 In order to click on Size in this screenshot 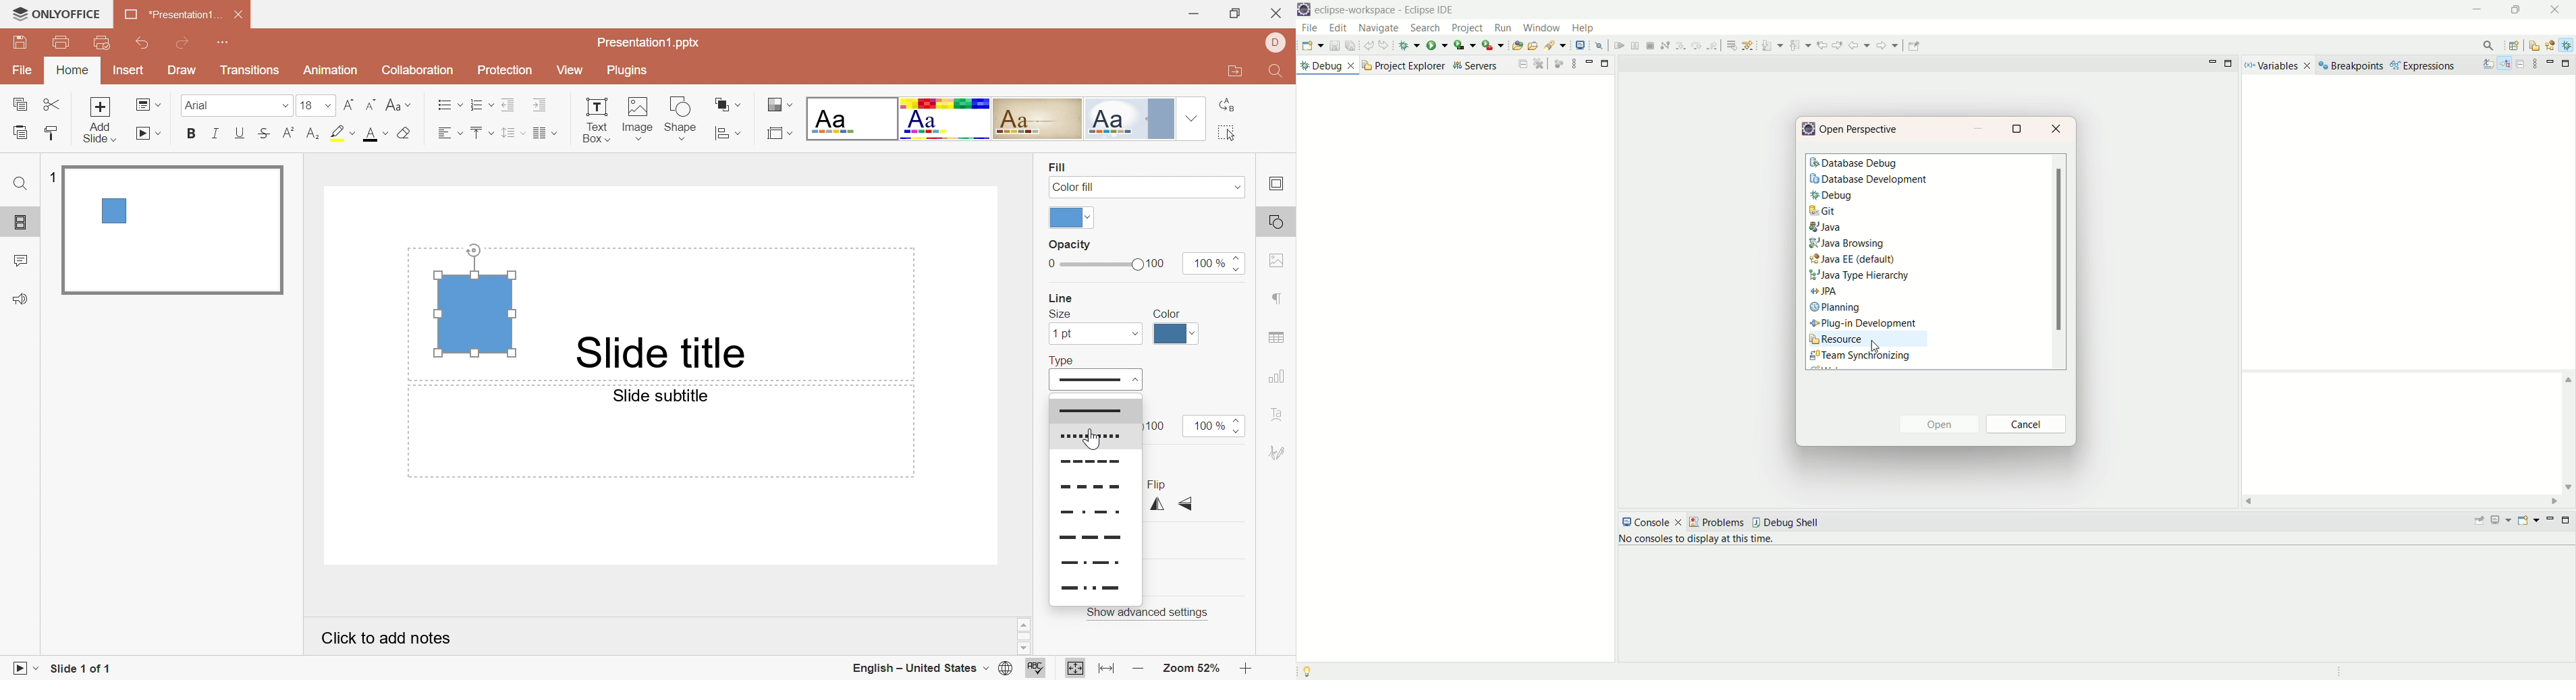, I will do `click(1060, 314)`.